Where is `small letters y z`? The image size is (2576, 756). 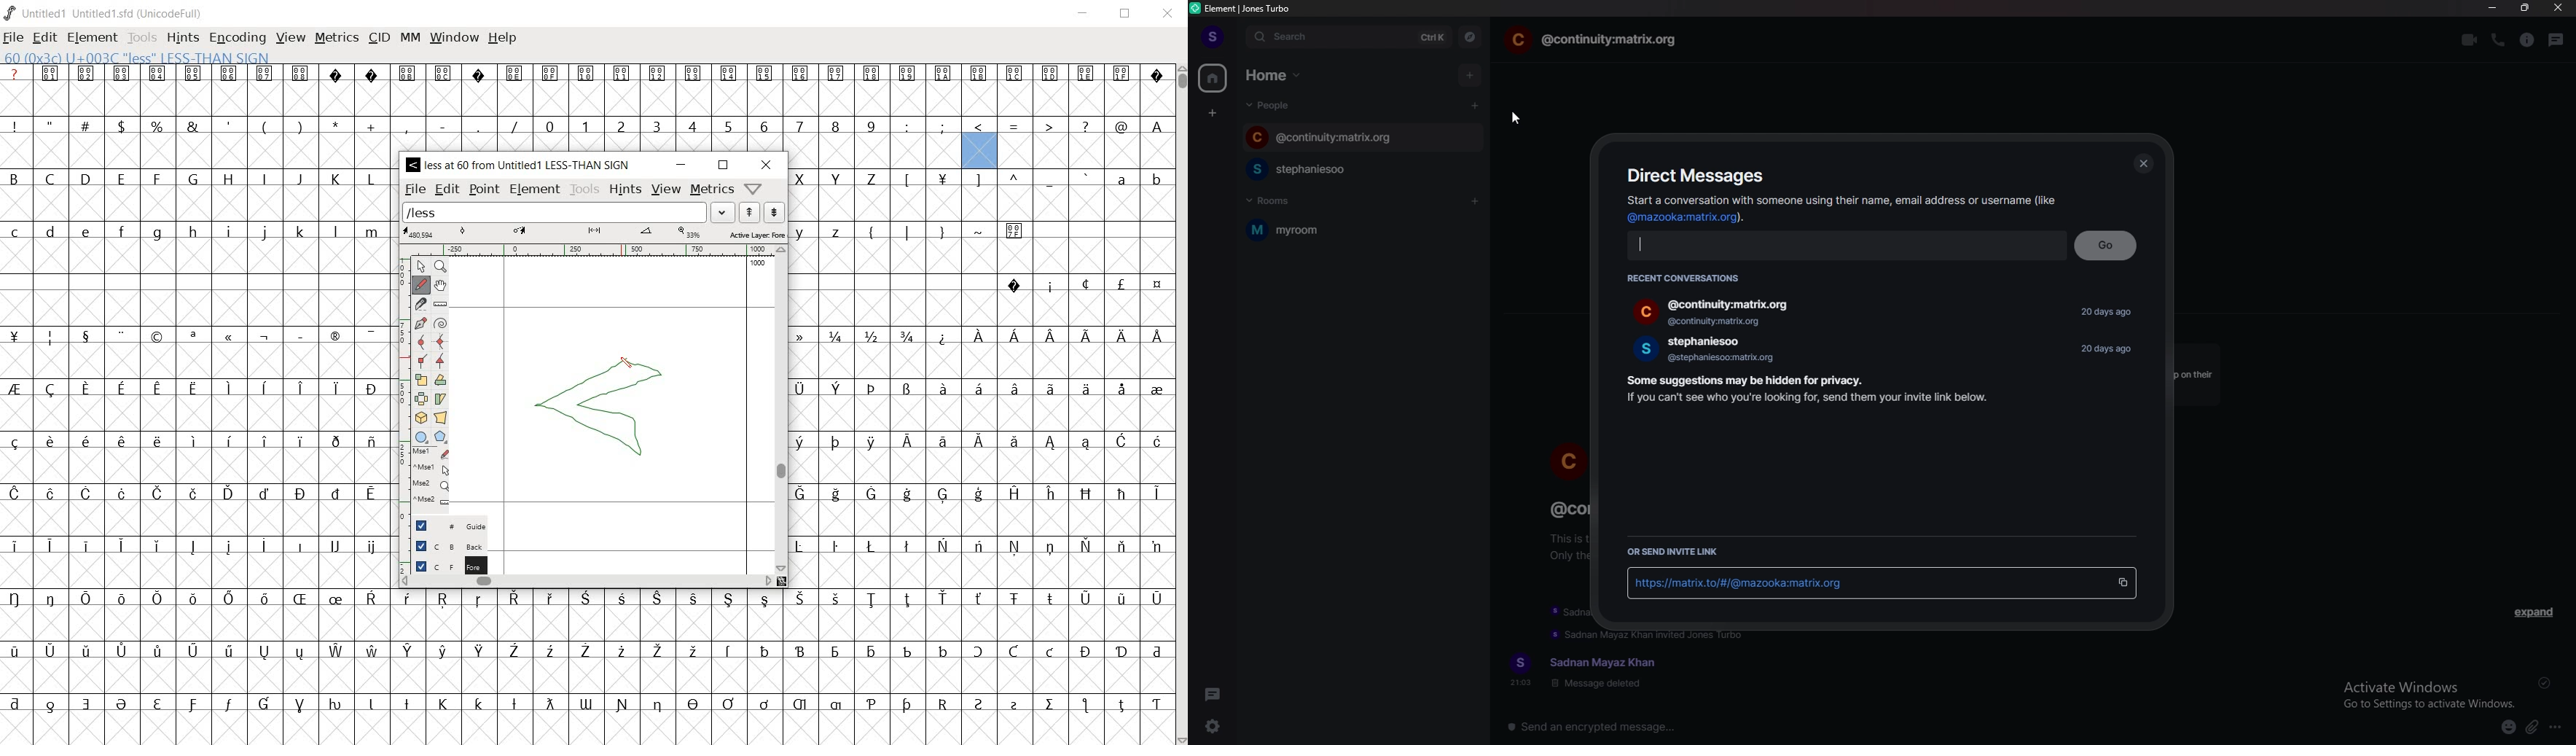 small letters y z is located at coordinates (824, 230).